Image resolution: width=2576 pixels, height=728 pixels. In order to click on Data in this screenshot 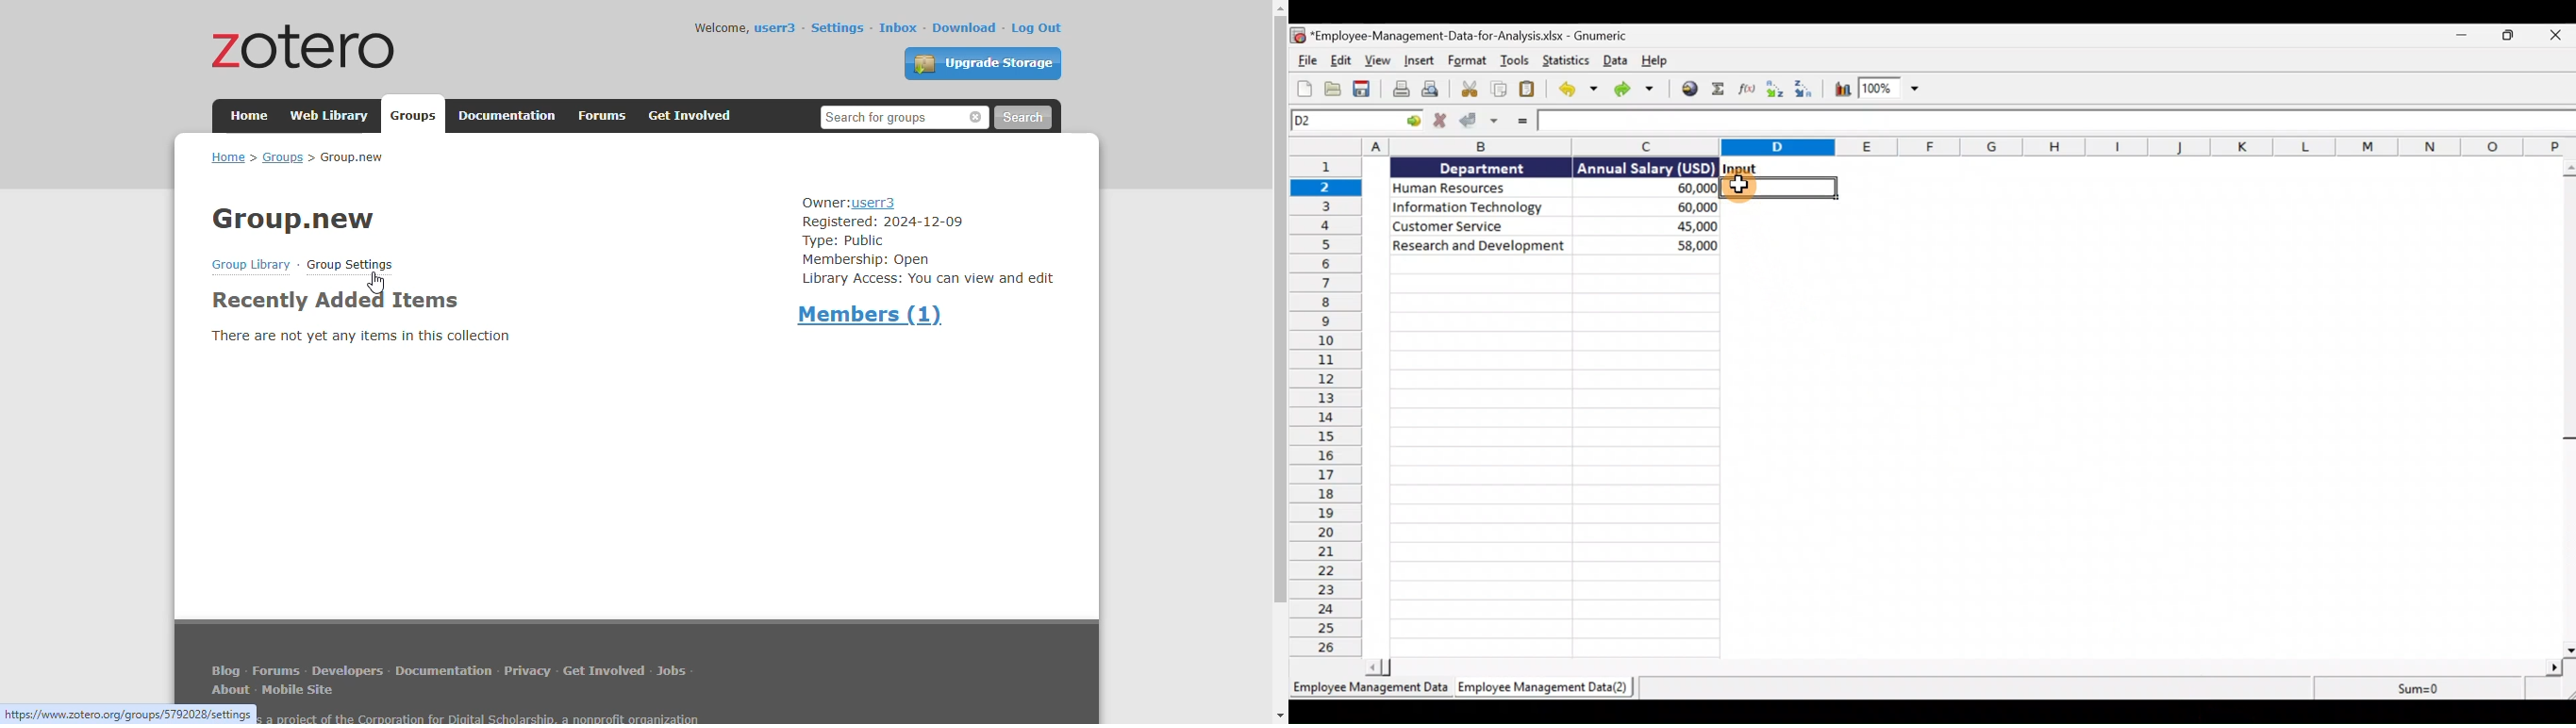, I will do `click(1549, 206)`.